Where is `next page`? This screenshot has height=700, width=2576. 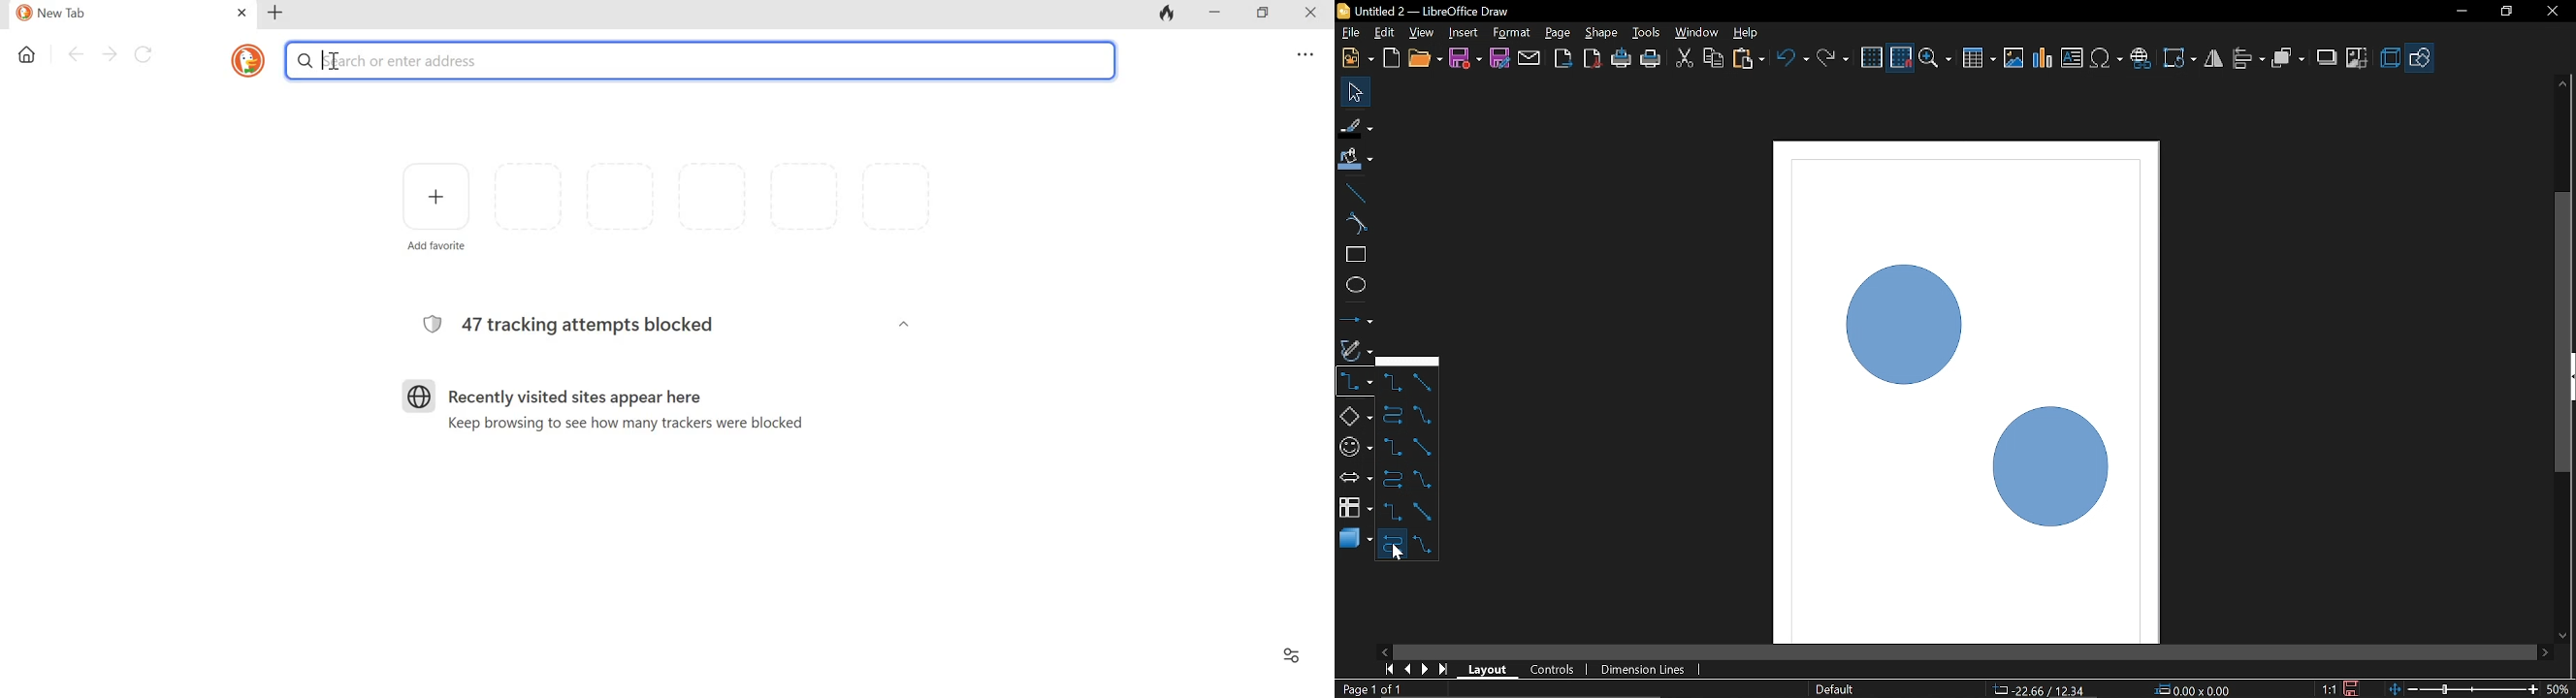 next page is located at coordinates (1426, 668).